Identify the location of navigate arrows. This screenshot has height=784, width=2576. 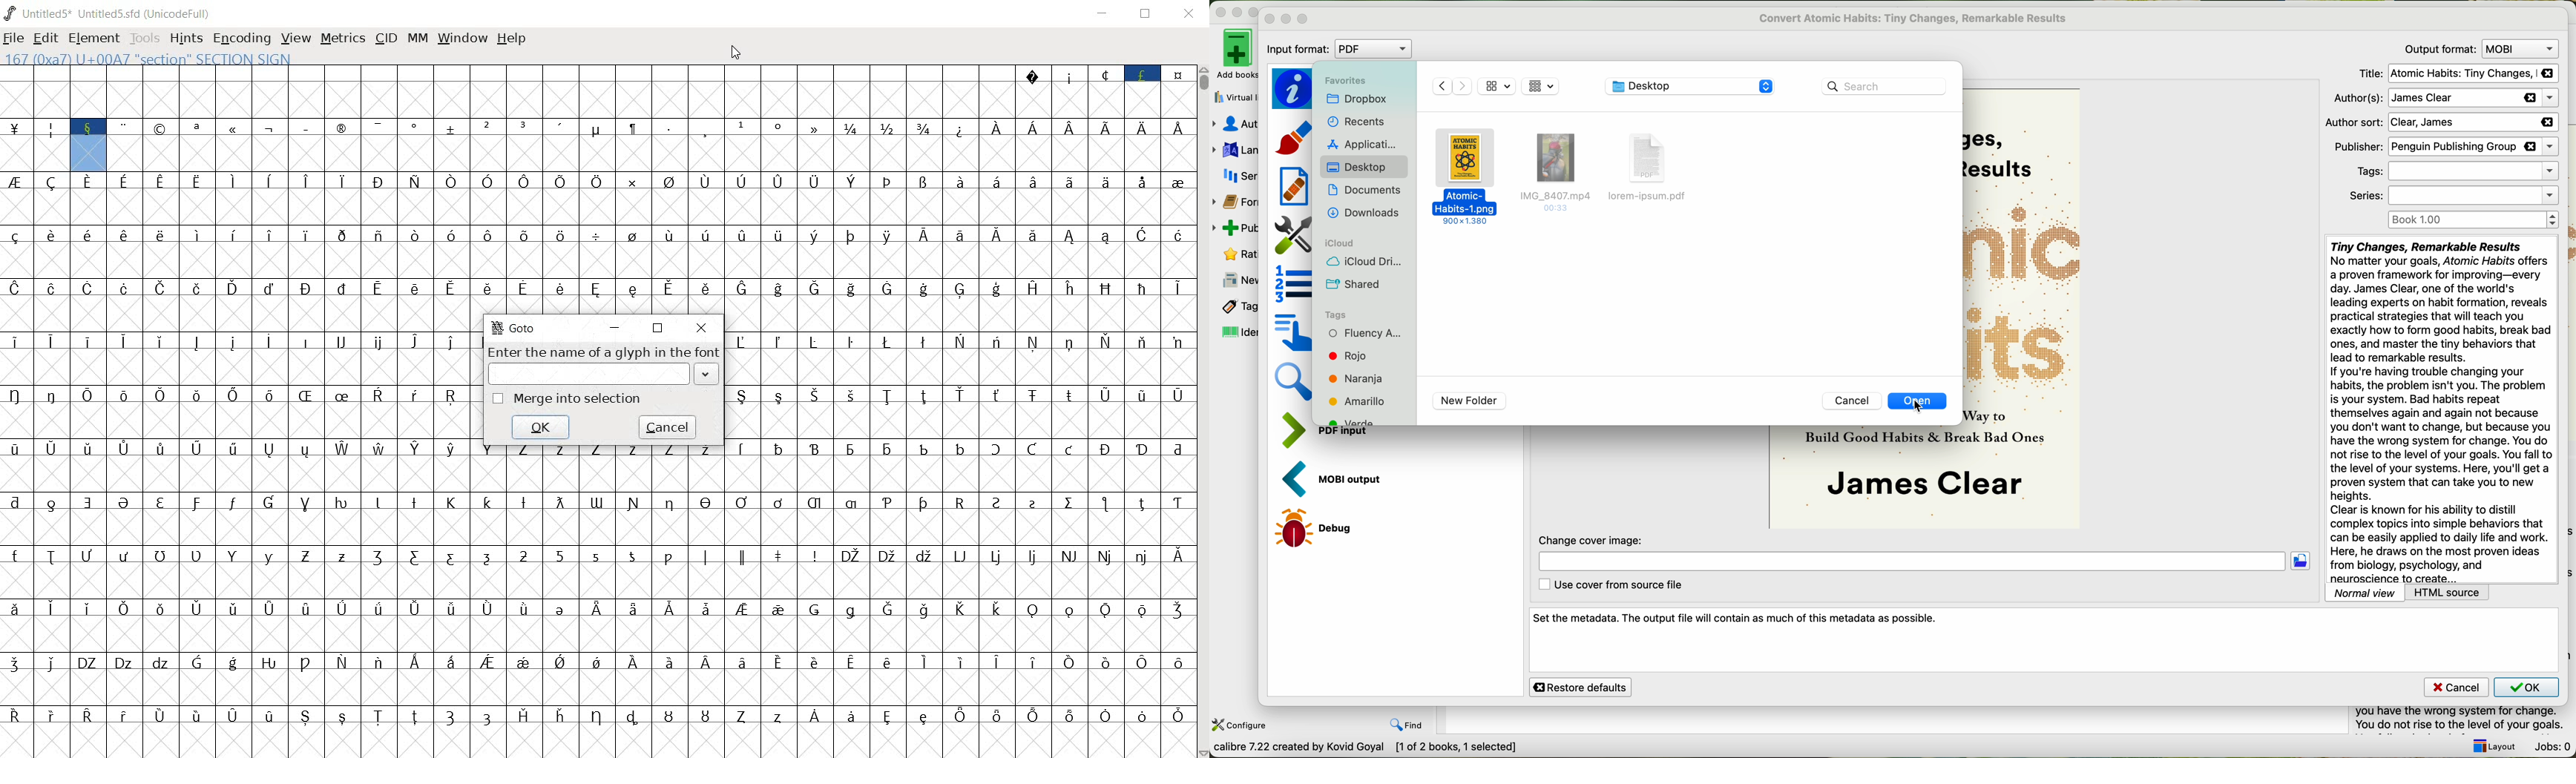
(1452, 86).